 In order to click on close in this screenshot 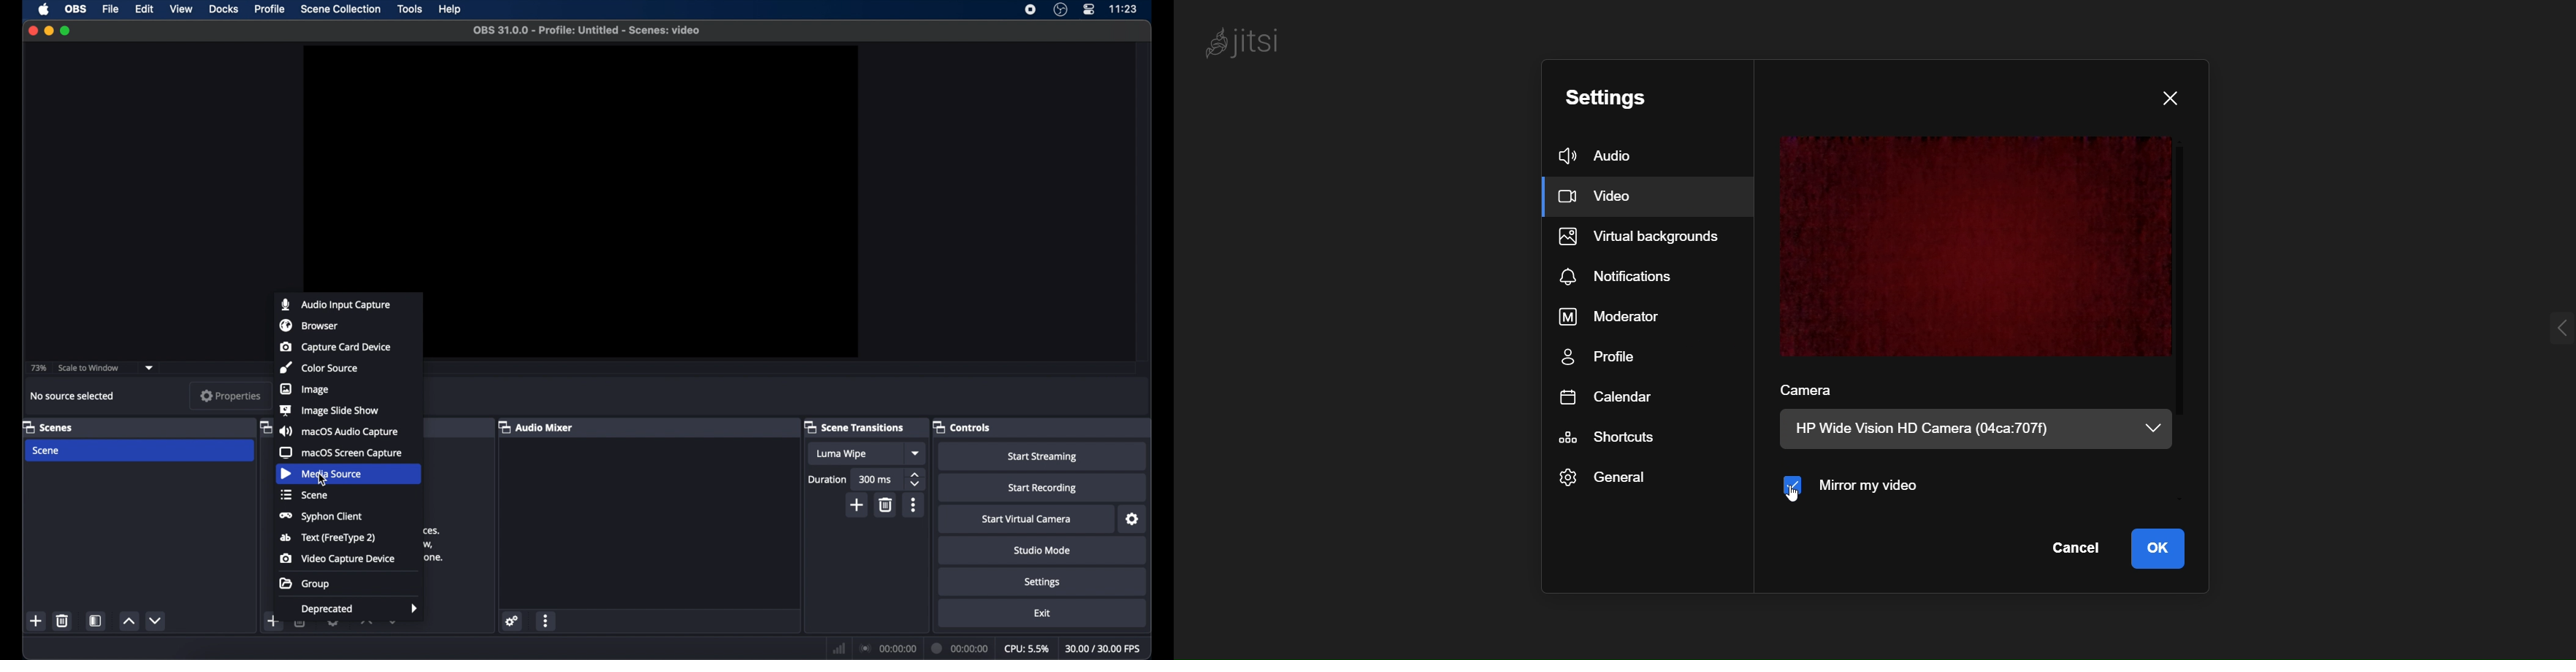, I will do `click(32, 30)`.